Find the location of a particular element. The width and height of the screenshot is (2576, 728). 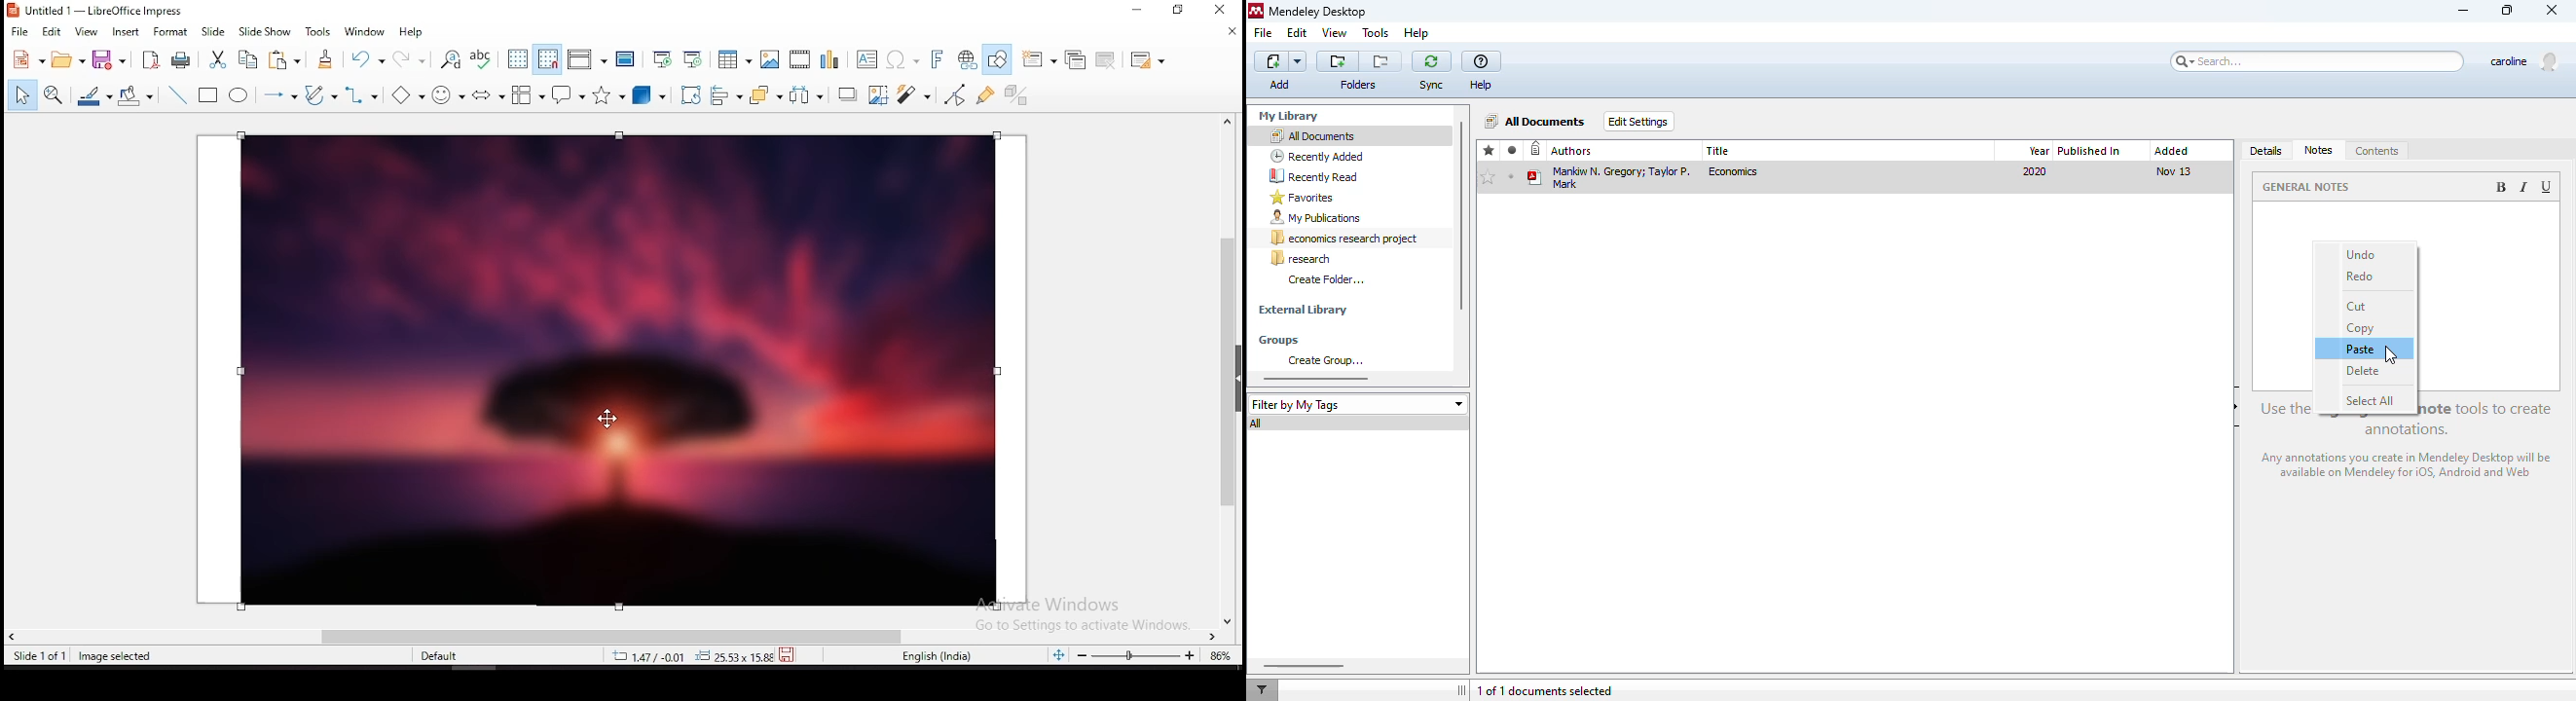

authors is located at coordinates (1572, 151).